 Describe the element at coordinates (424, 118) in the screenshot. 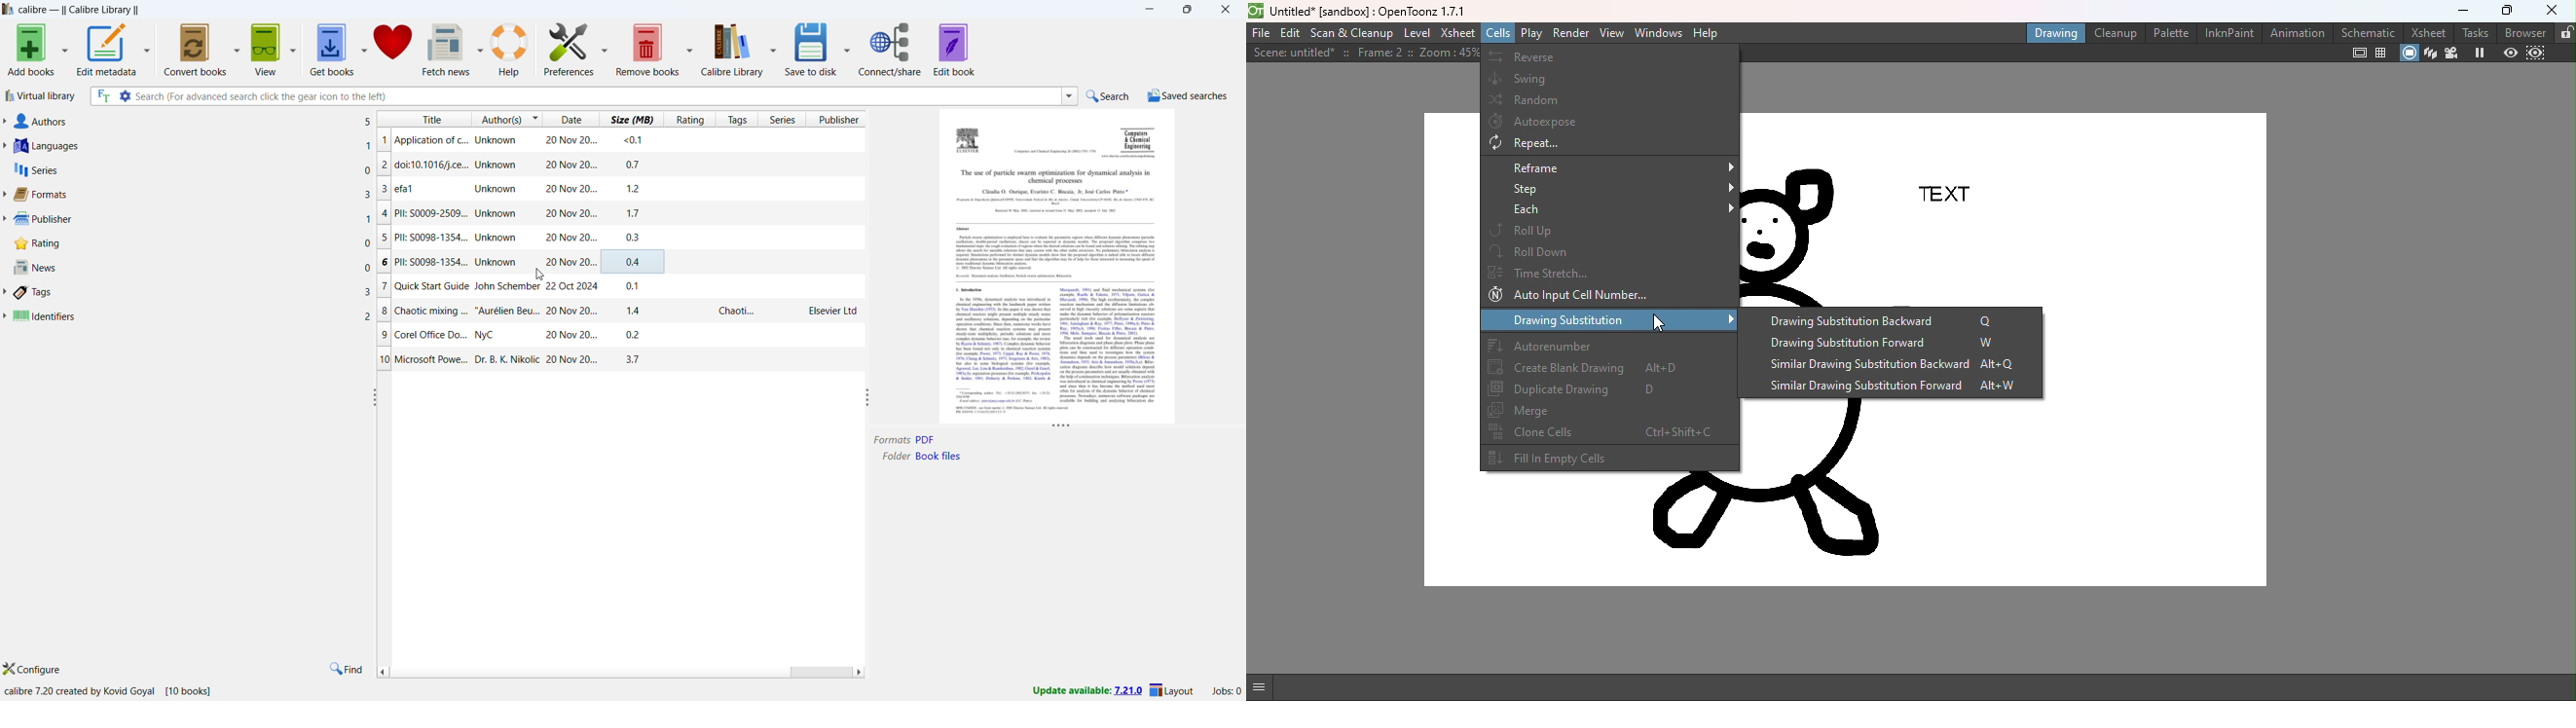

I see `sort by title` at that location.